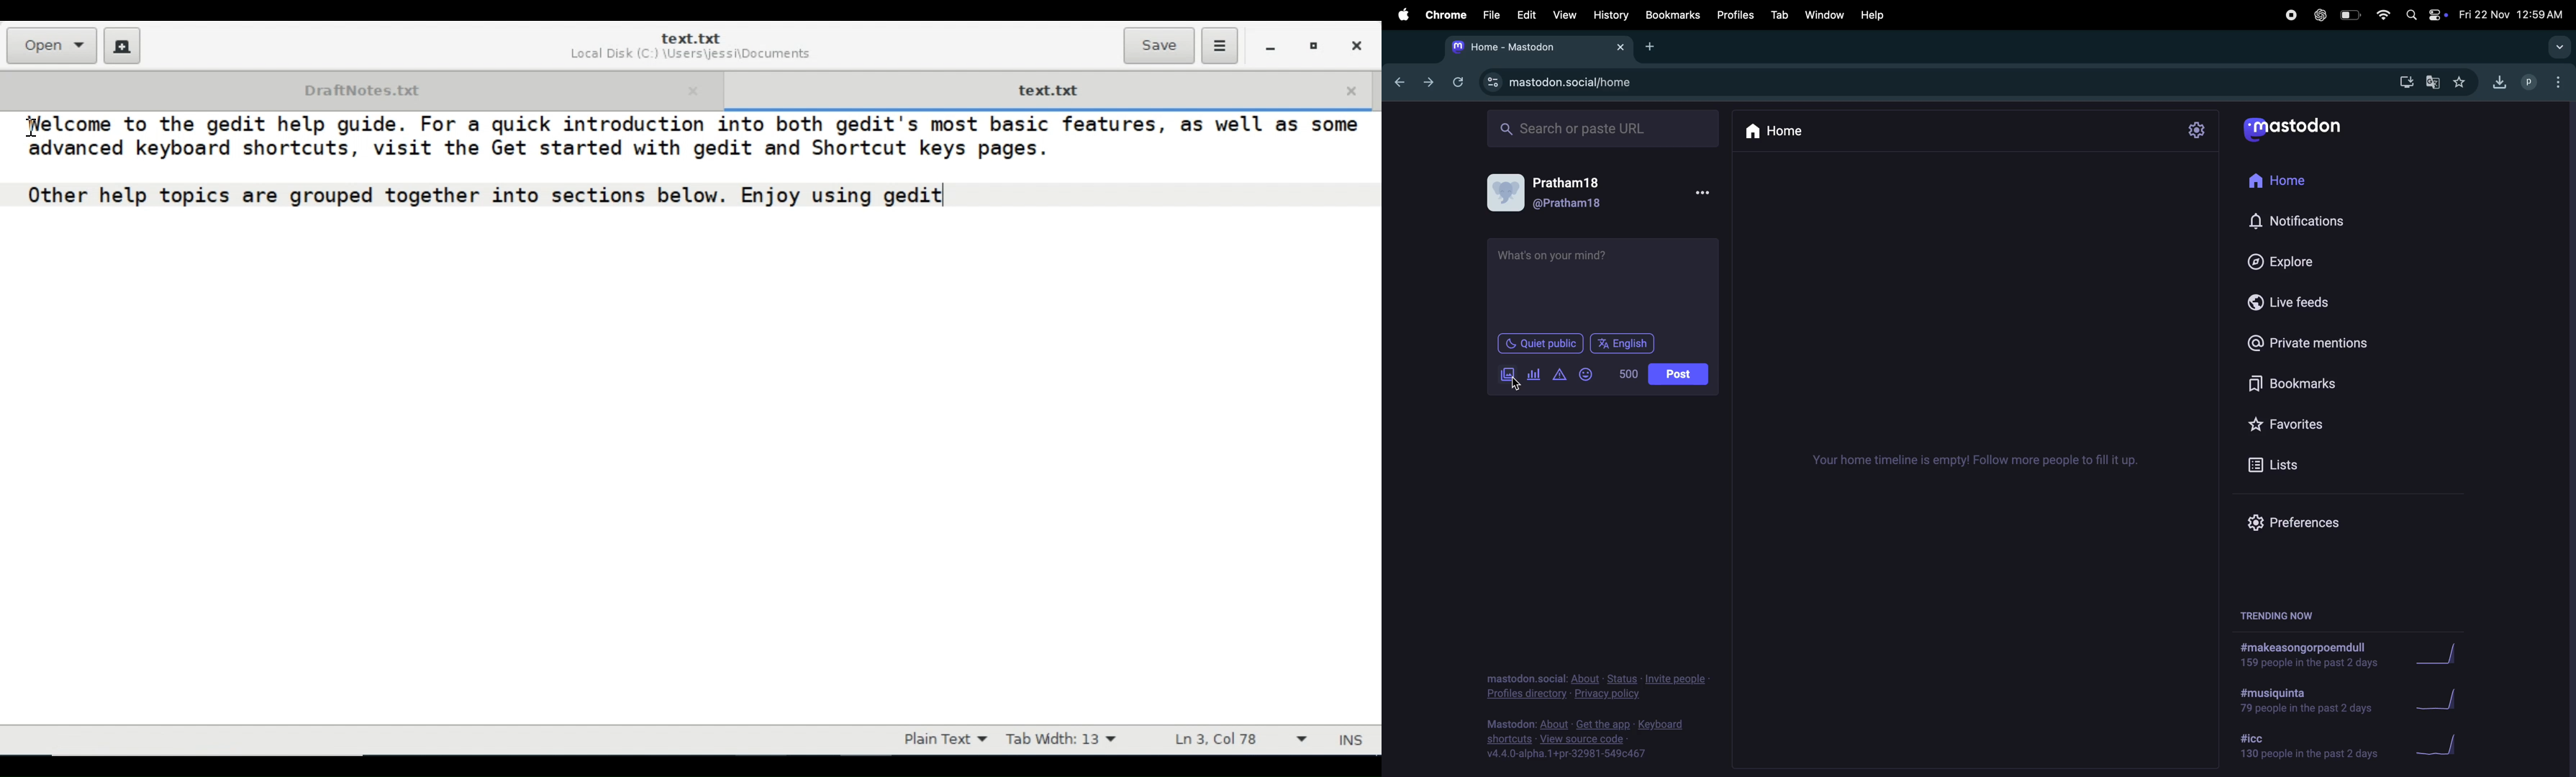 The height and width of the screenshot is (784, 2576). Describe the element at coordinates (2412, 15) in the screenshot. I see `spotlight search` at that location.